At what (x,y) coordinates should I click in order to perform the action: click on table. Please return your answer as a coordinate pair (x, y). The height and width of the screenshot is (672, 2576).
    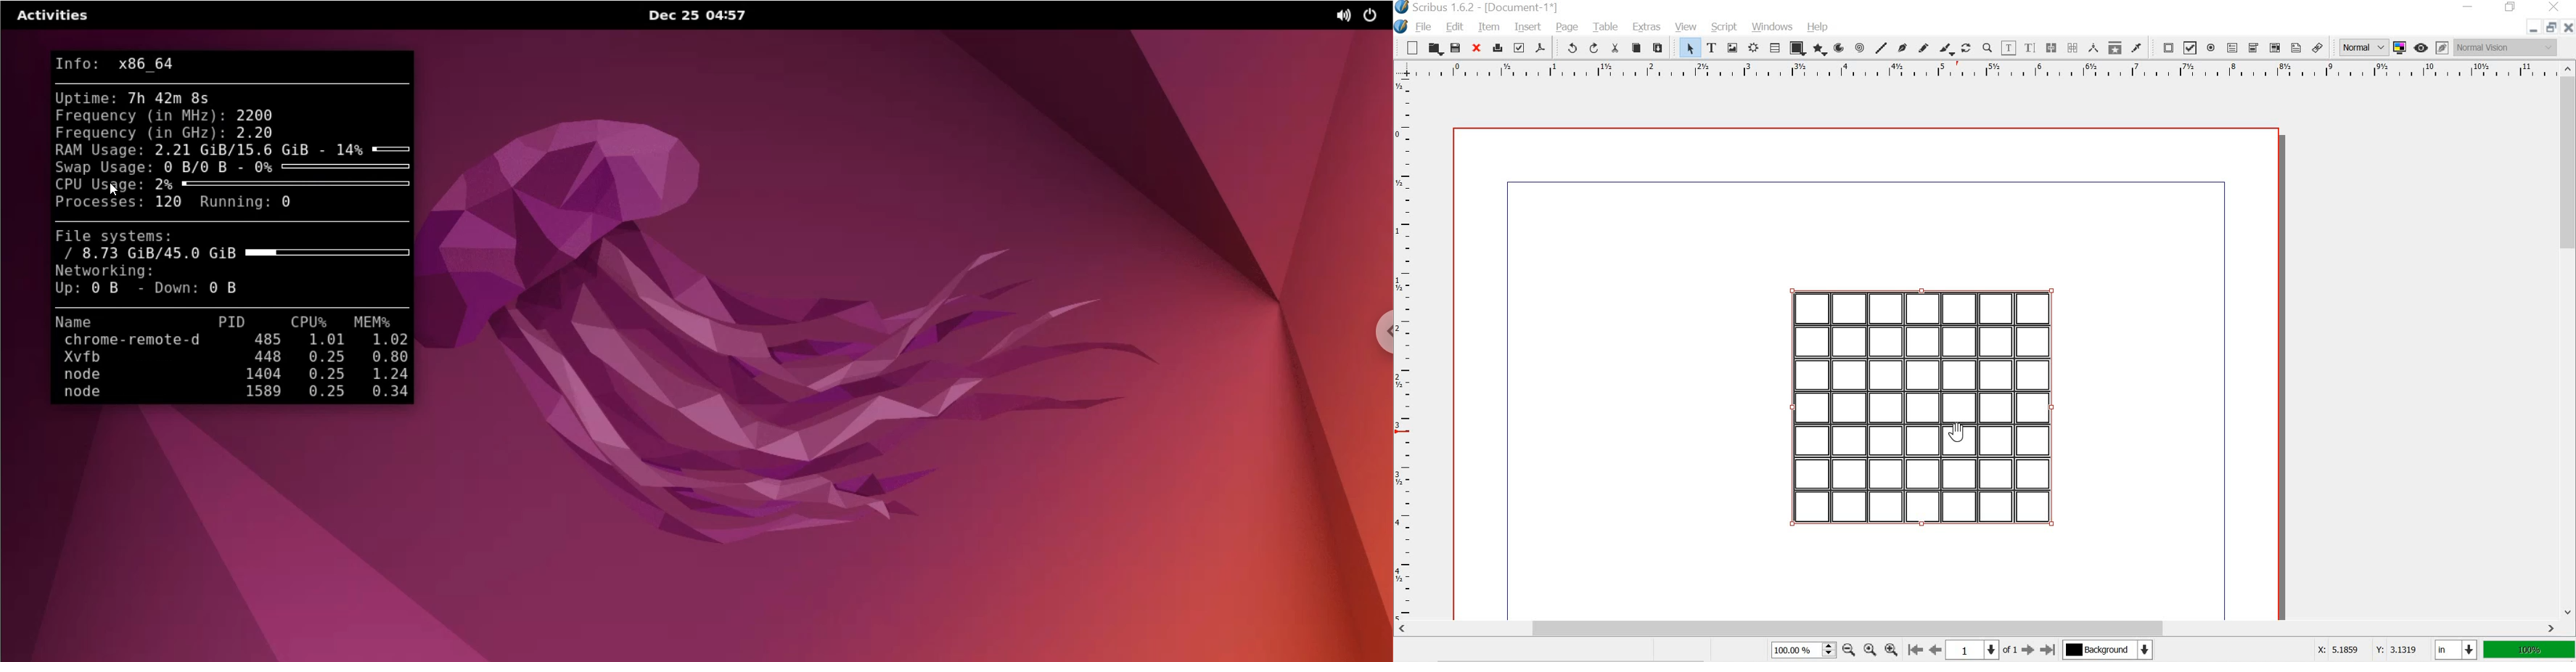
    Looking at the image, I should click on (1605, 26).